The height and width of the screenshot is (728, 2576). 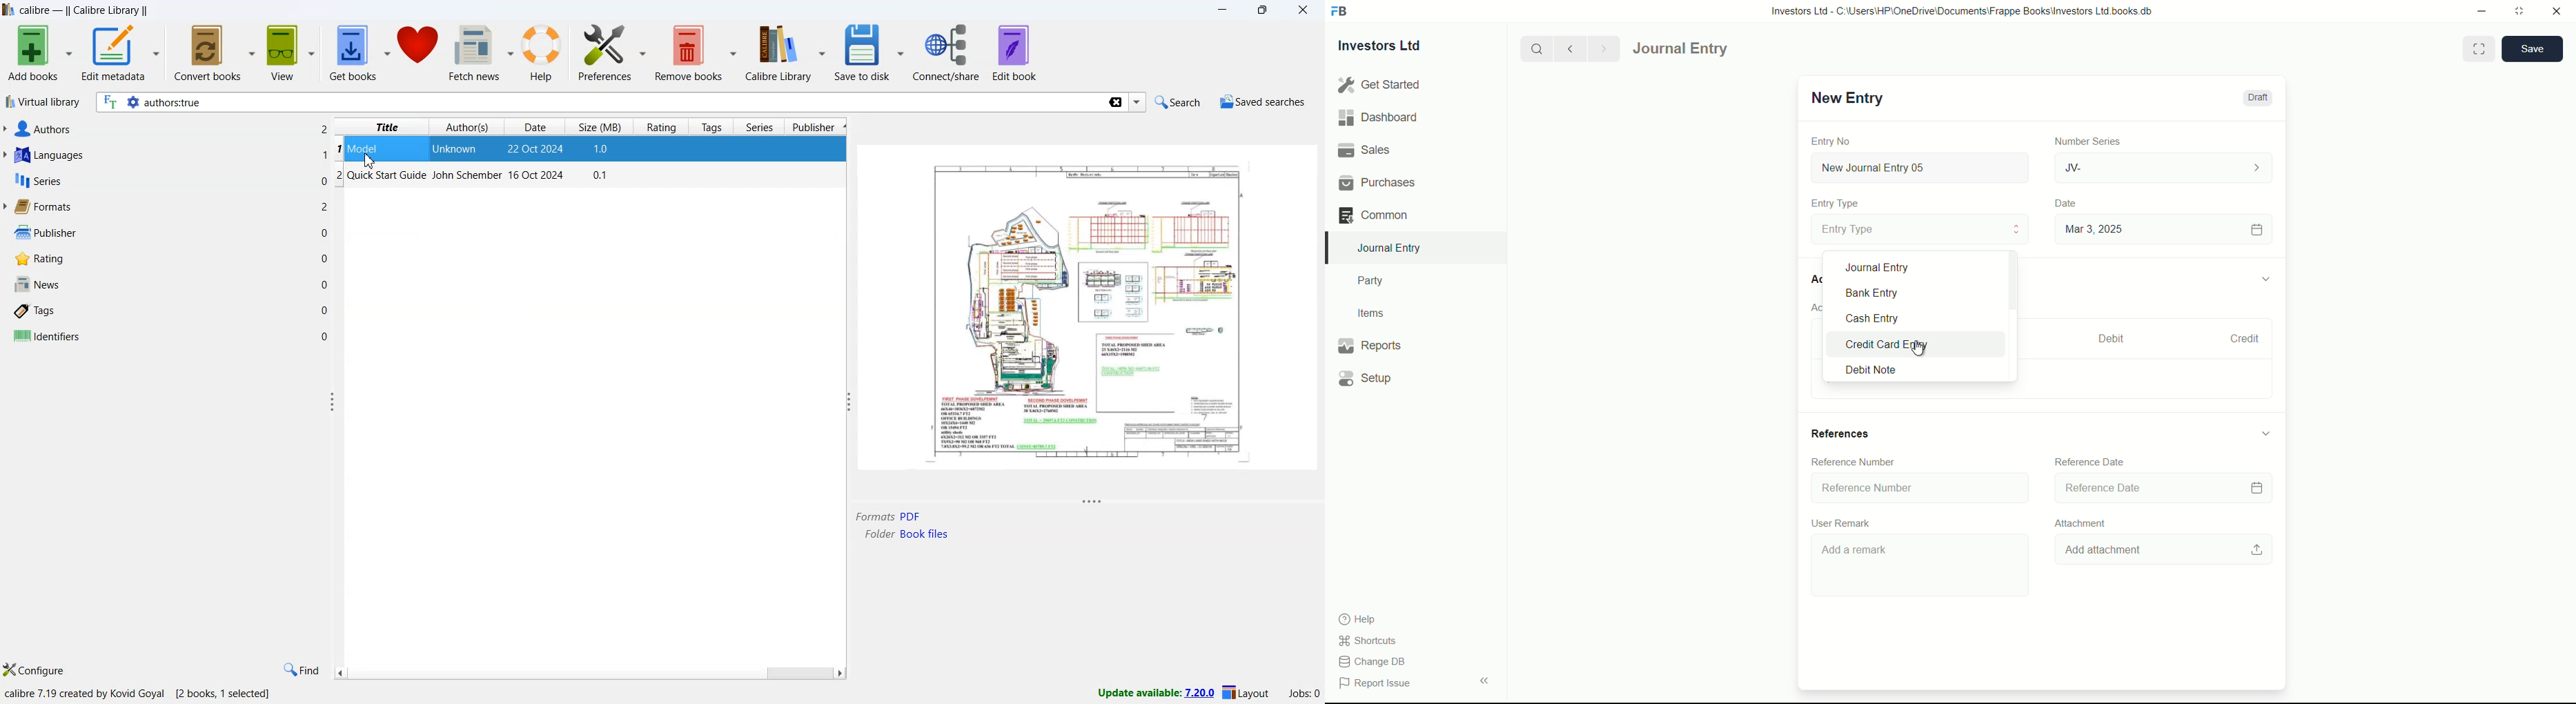 I want to click on Bank Entry, so click(x=1883, y=294).